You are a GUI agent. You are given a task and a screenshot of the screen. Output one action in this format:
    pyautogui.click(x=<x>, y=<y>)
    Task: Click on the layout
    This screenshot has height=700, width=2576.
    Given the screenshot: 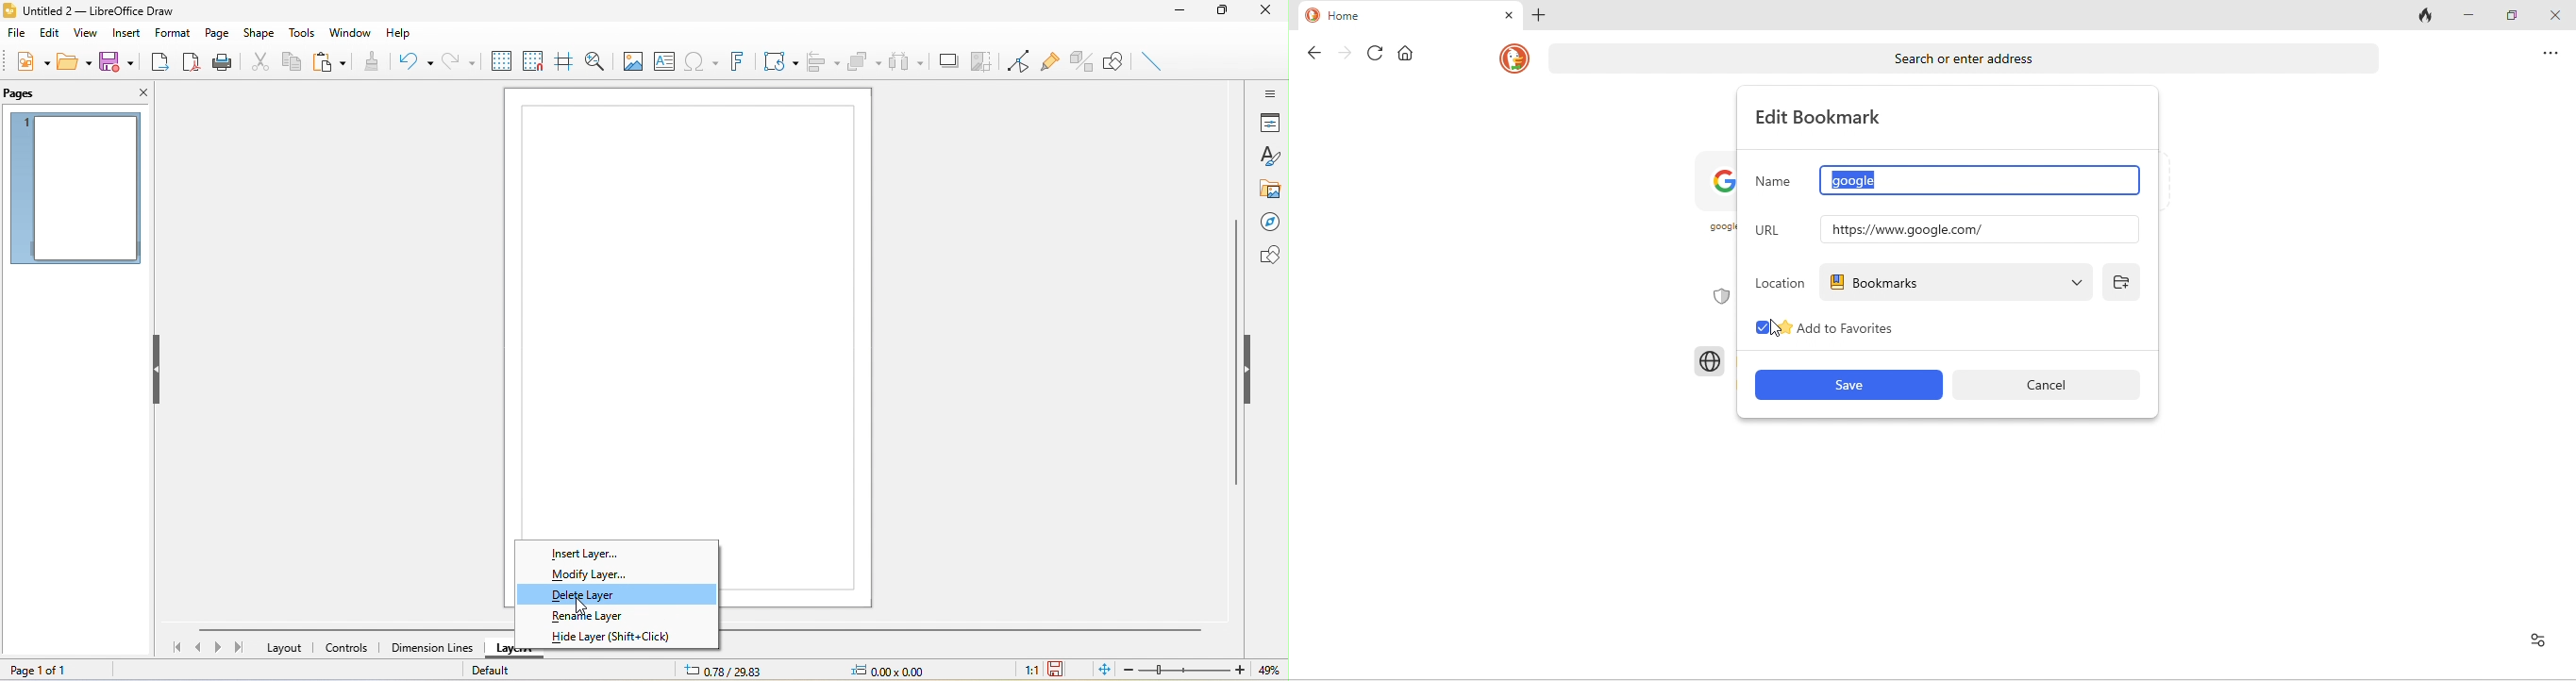 What is the action you would take?
    pyautogui.click(x=289, y=648)
    